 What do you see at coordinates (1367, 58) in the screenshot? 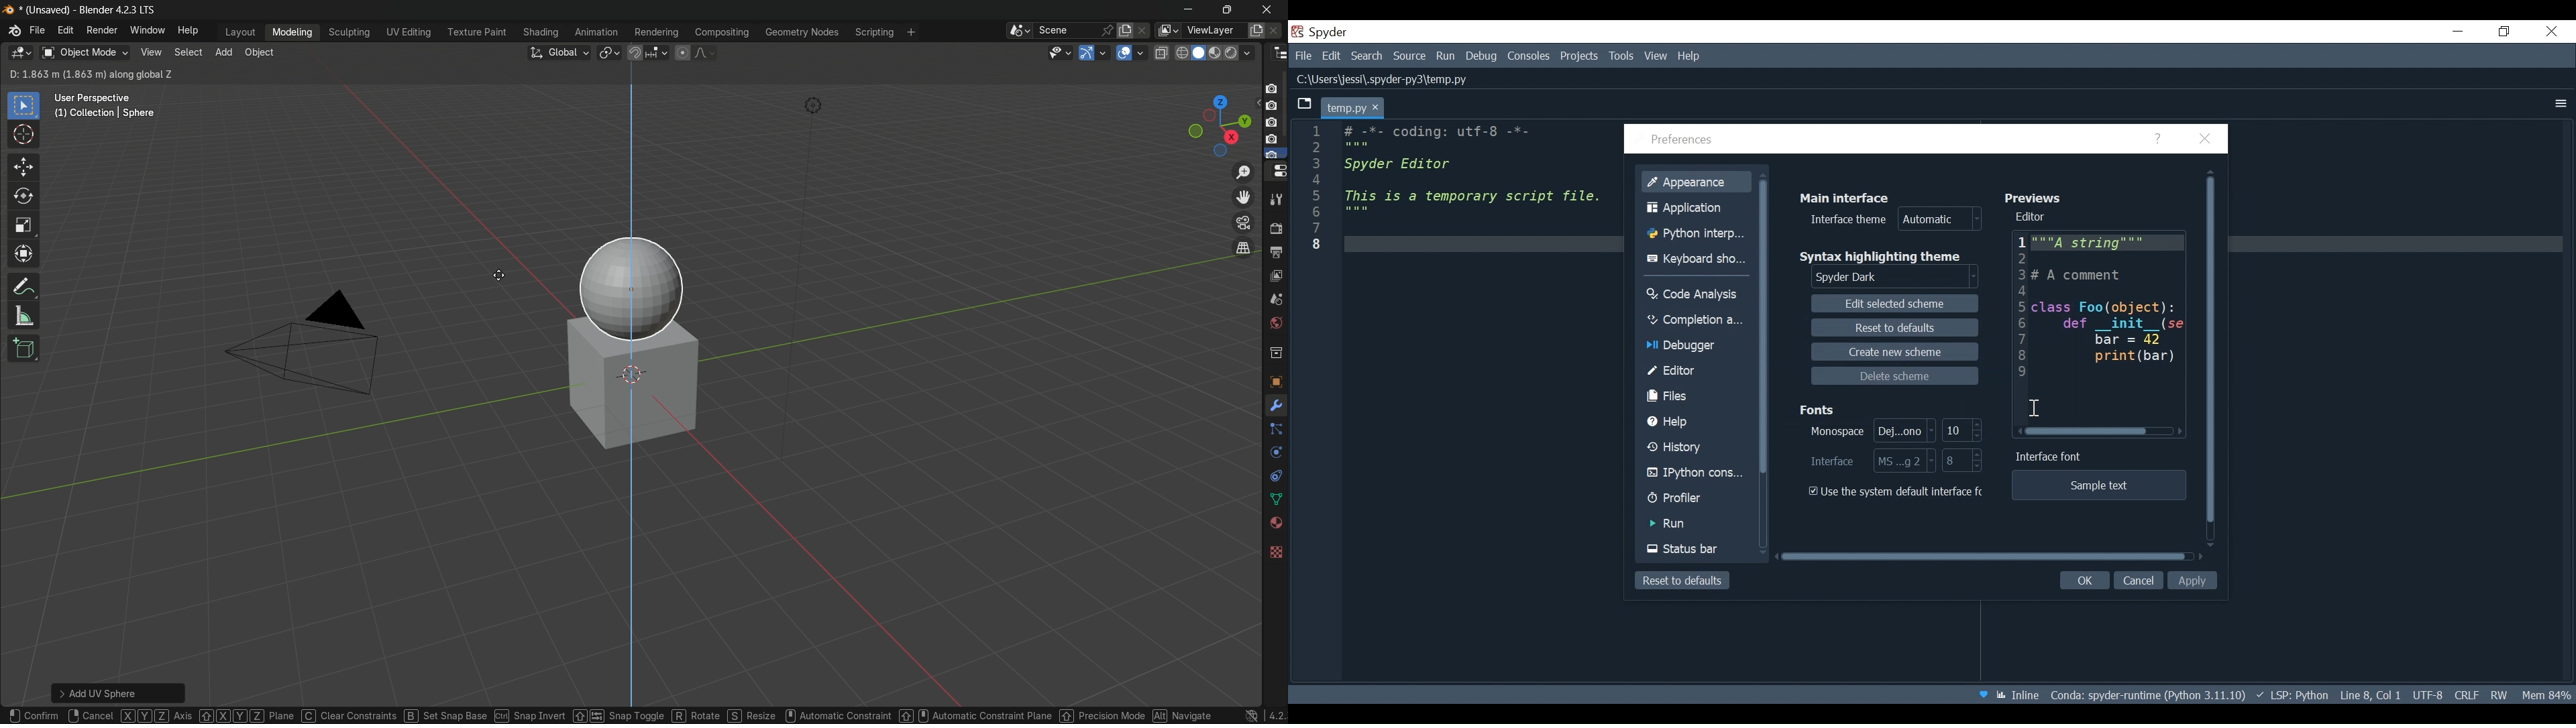
I see `Search` at bounding box center [1367, 58].